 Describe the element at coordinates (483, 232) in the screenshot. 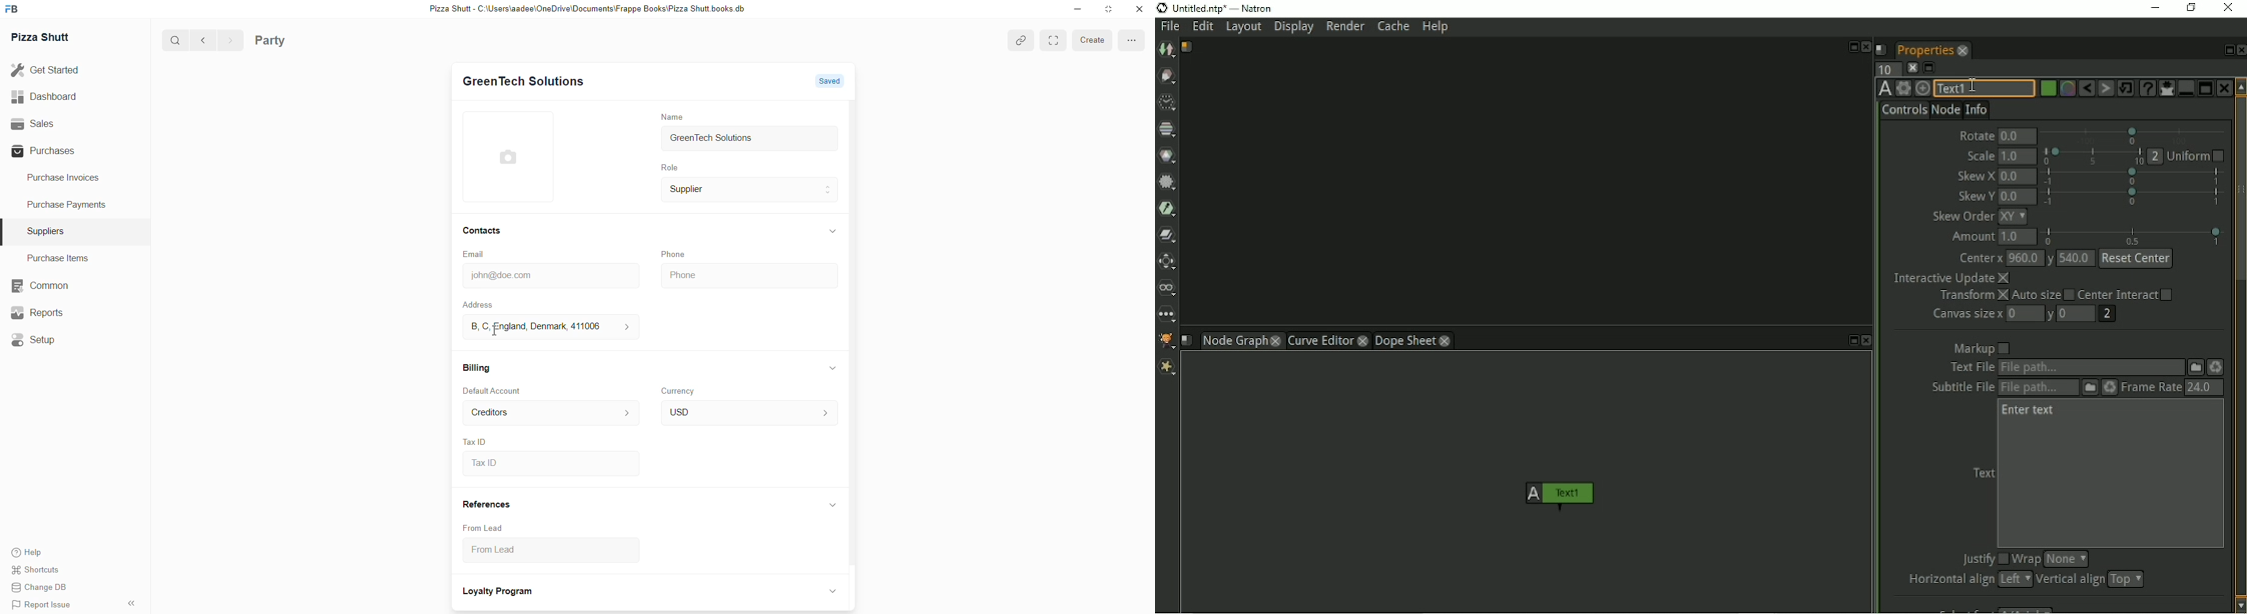

I see `Contacts` at that location.